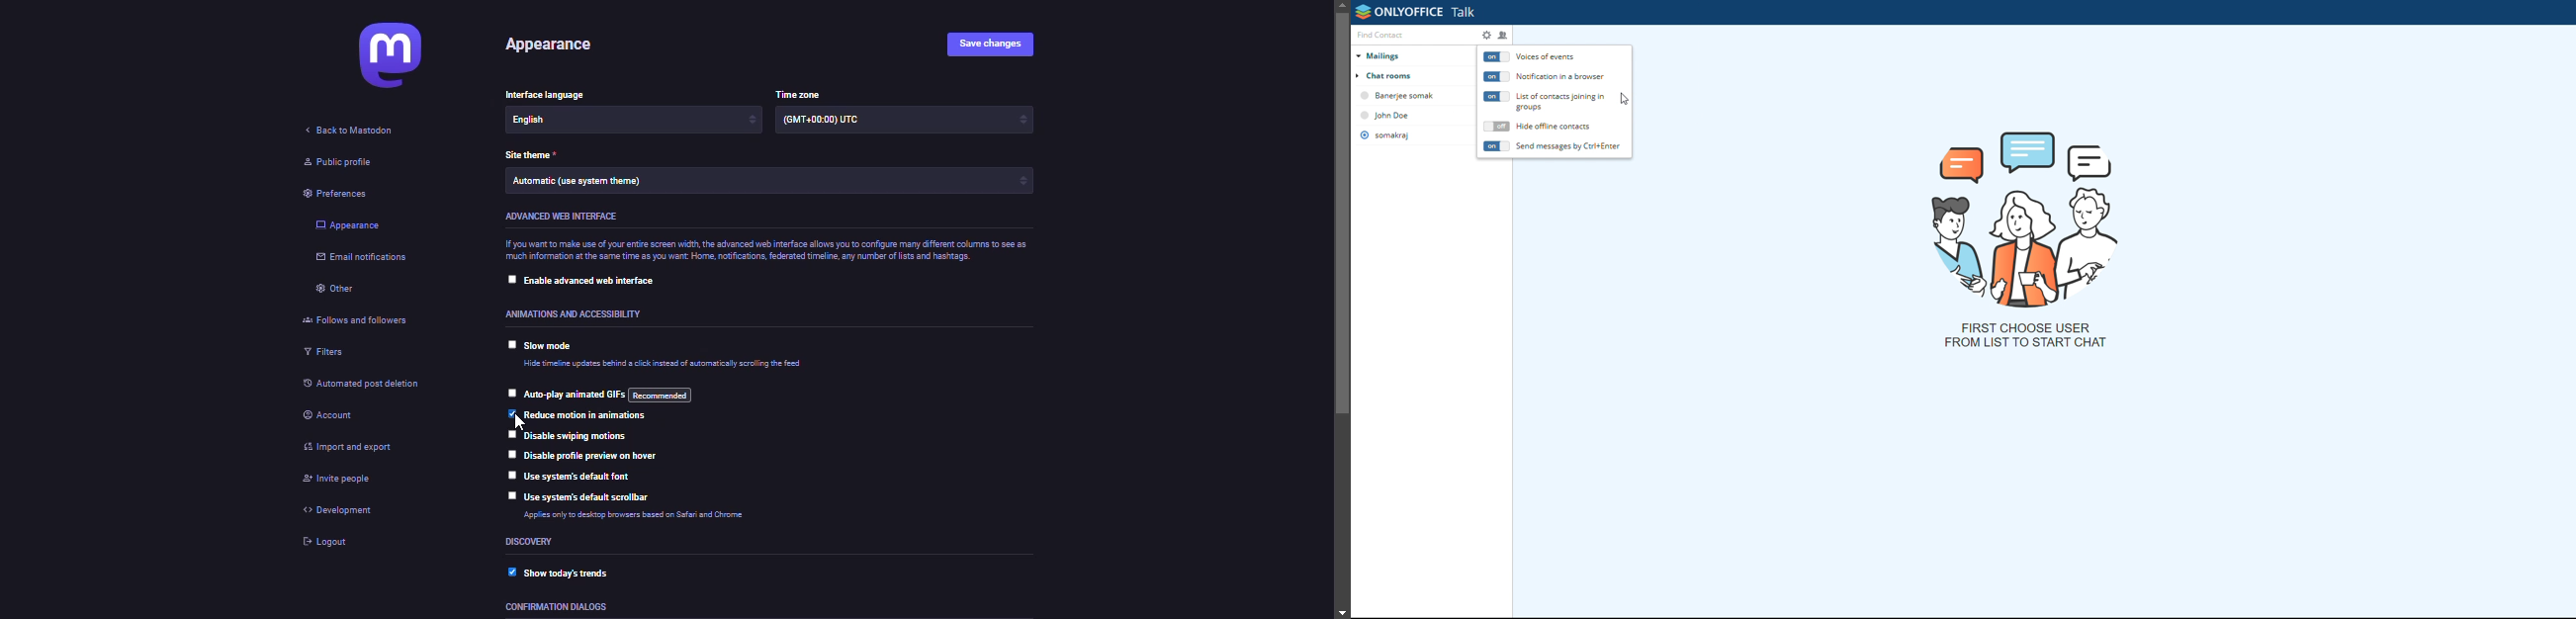 Image resolution: width=2576 pixels, height=644 pixels. I want to click on save changes, so click(997, 44).